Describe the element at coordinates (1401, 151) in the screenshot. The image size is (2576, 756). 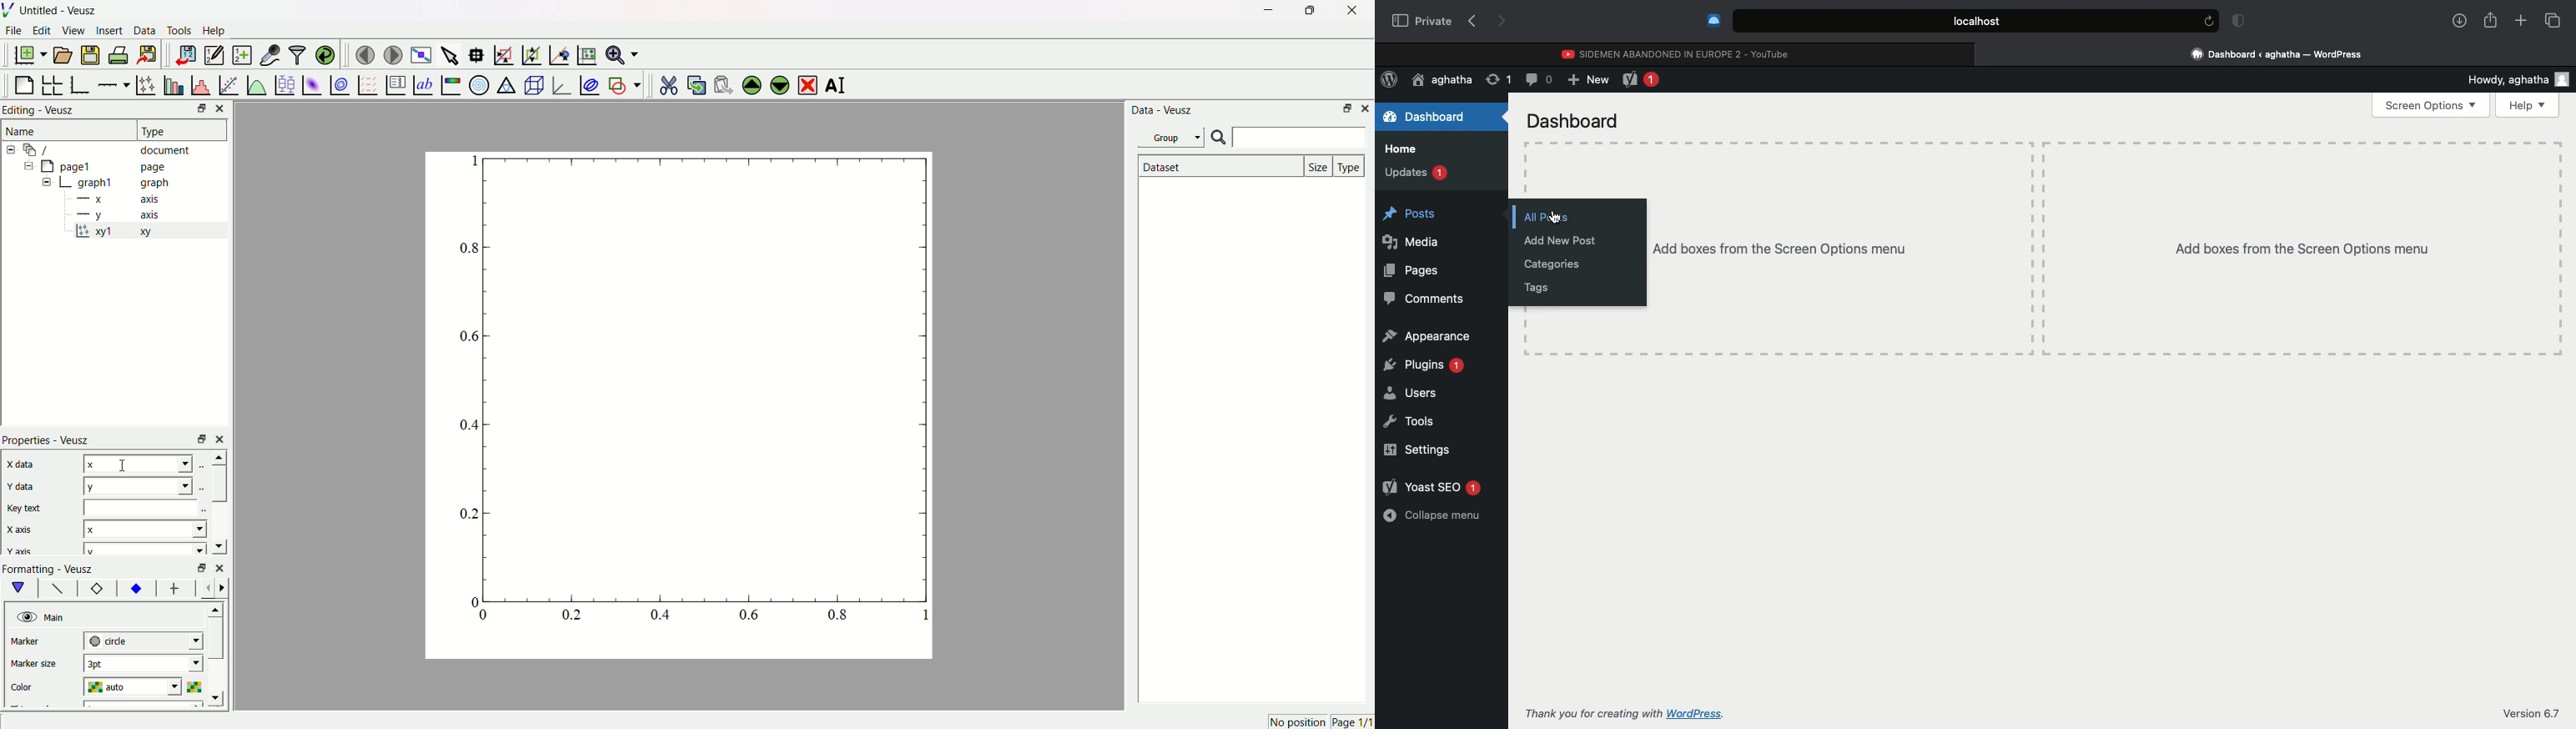
I see `Home` at that location.